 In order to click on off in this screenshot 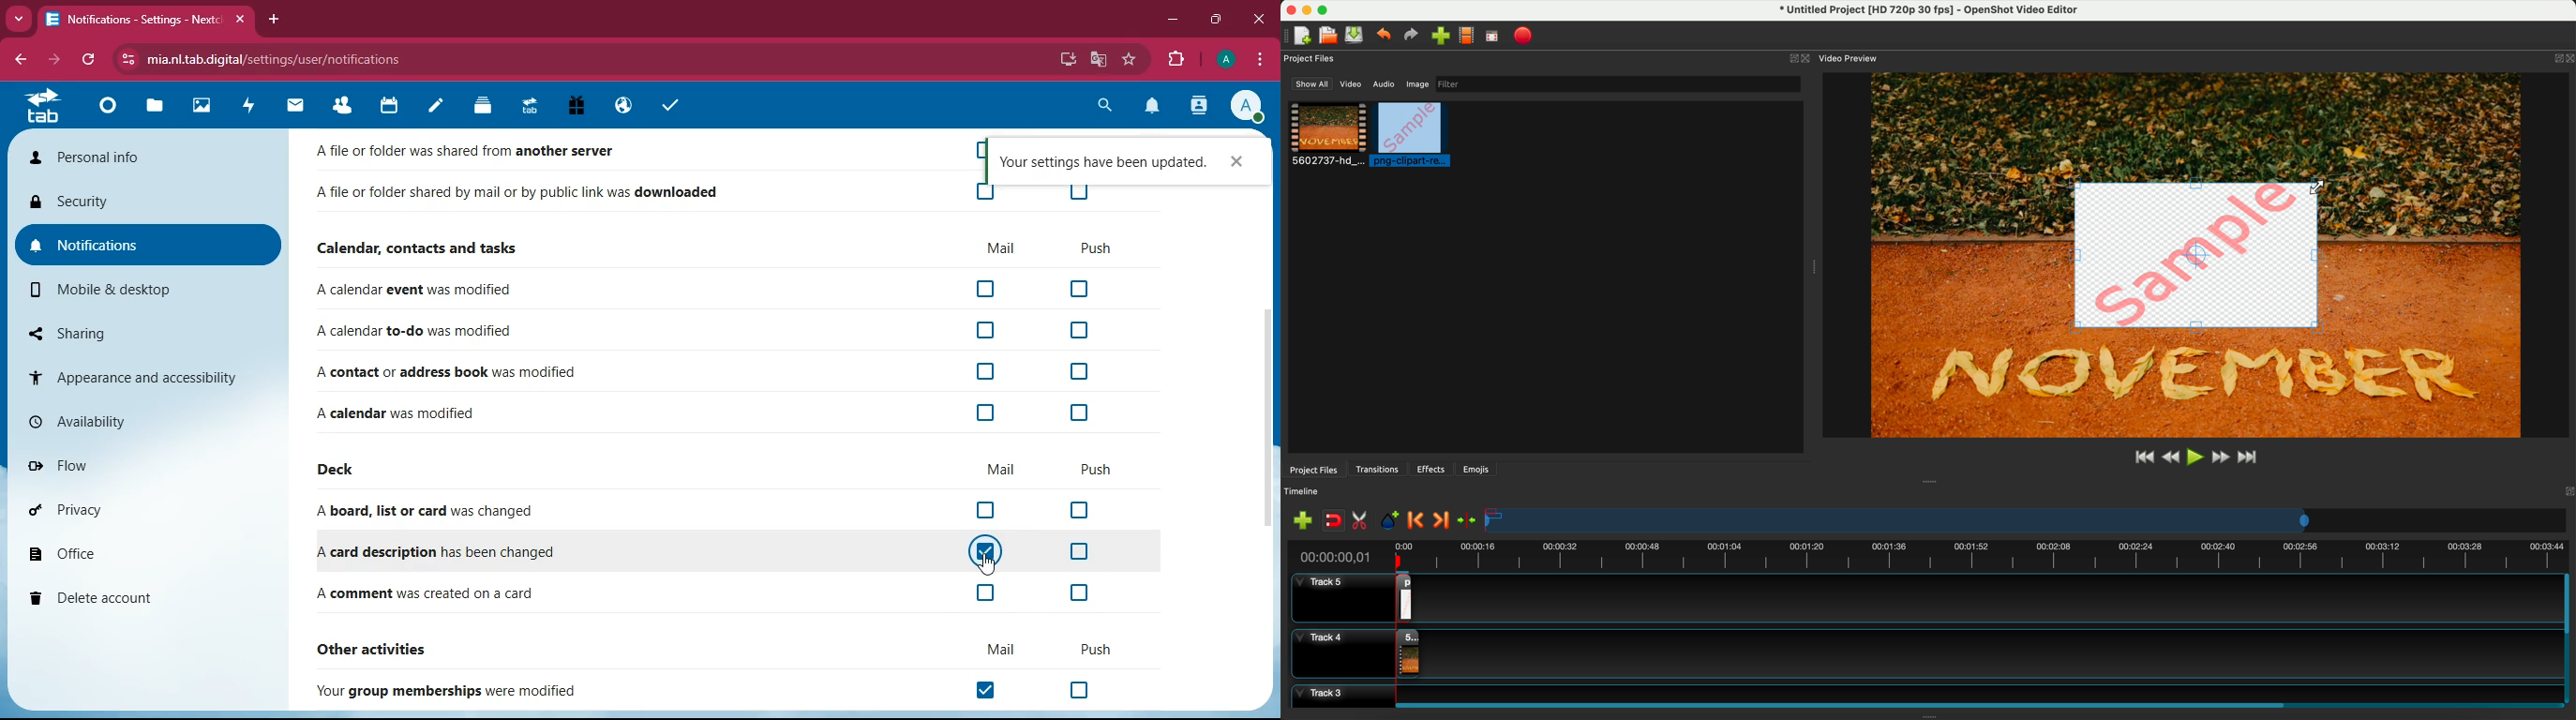, I will do `click(1077, 414)`.